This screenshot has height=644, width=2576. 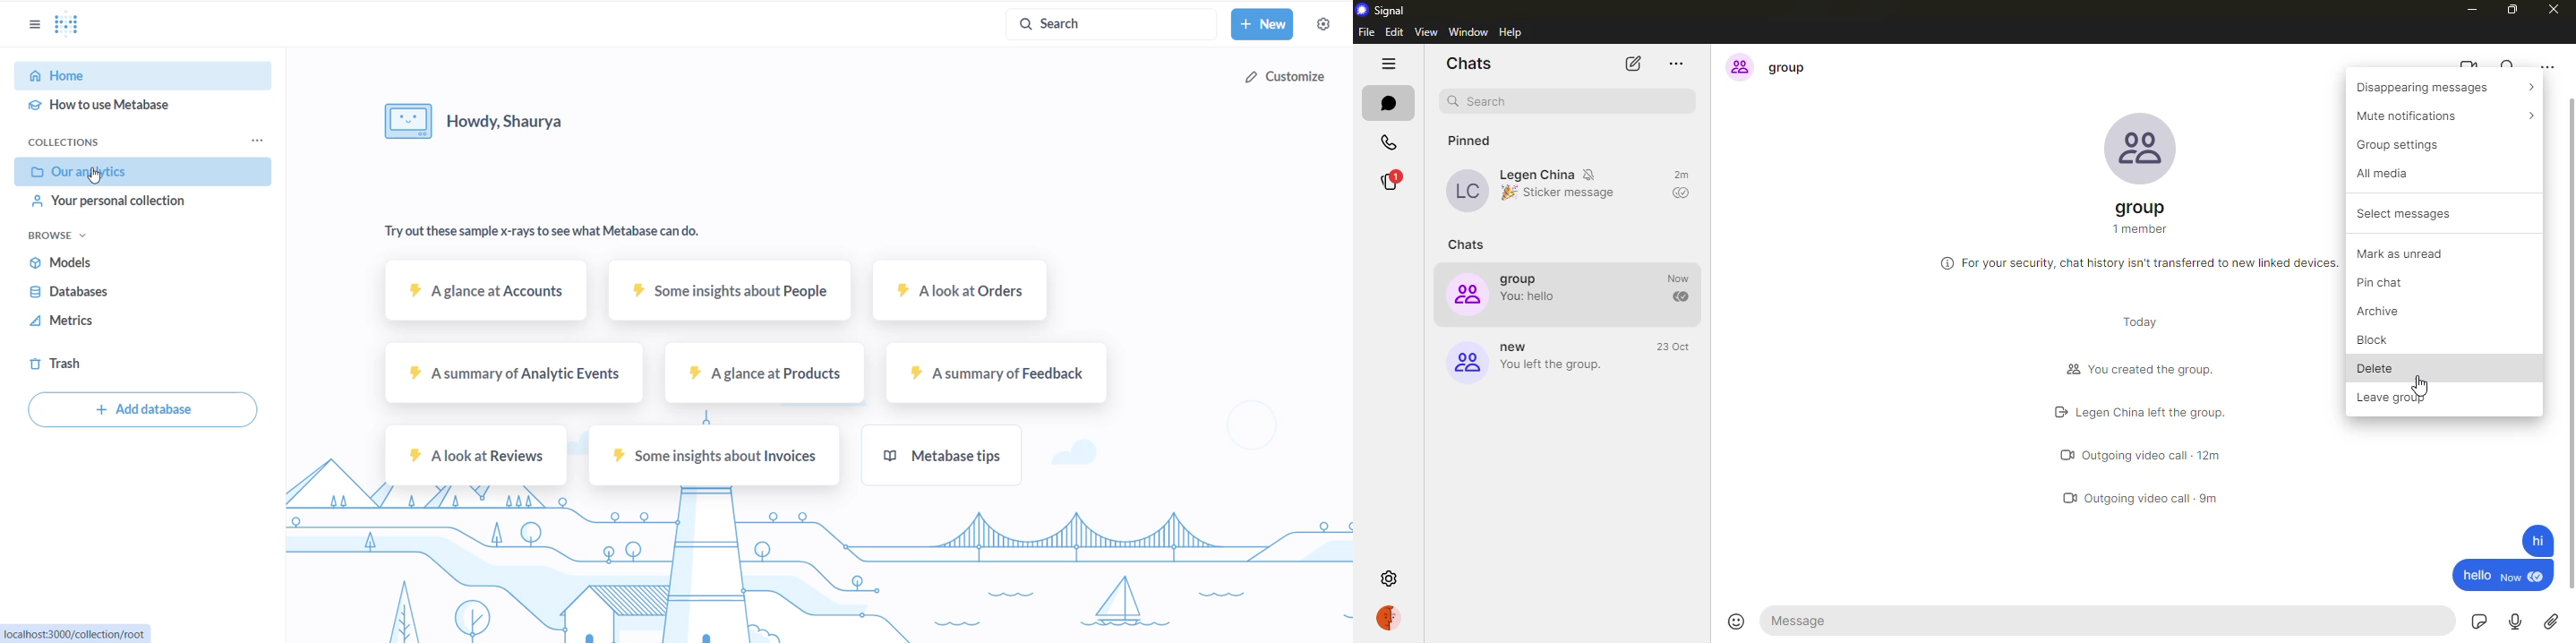 I want to click on metabase Logo, so click(x=67, y=25).